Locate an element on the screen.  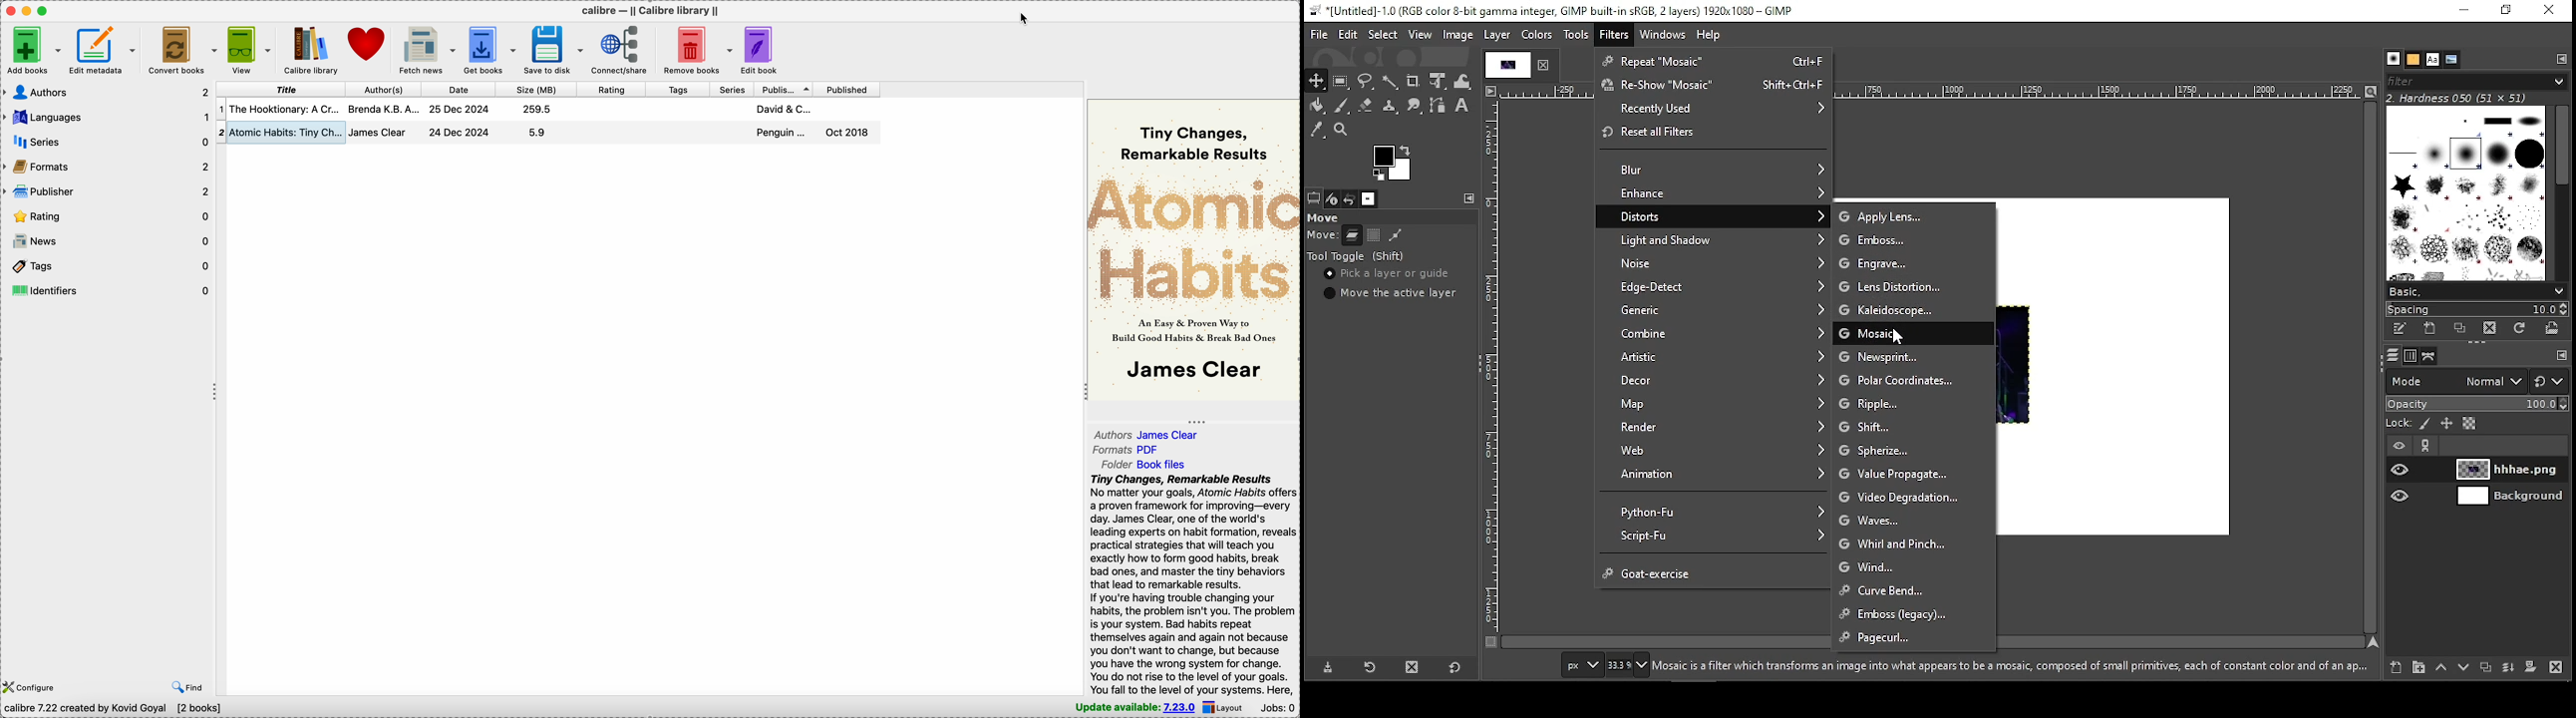
tags is located at coordinates (681, 89).